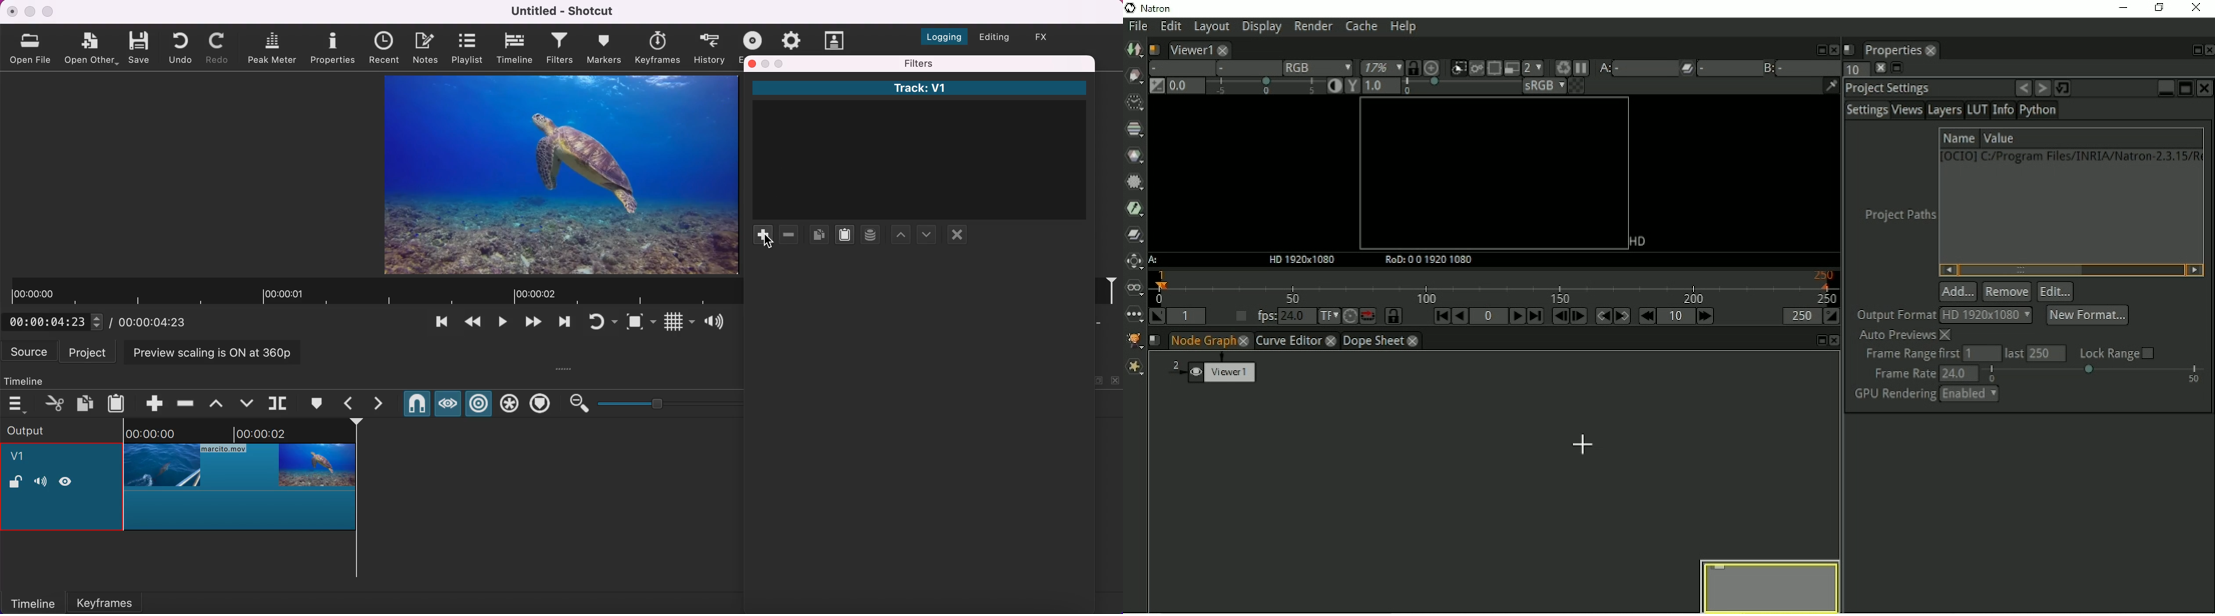  Describe the element at coordinates (760, 235) in the screenshot. I see `add filter` at that location.